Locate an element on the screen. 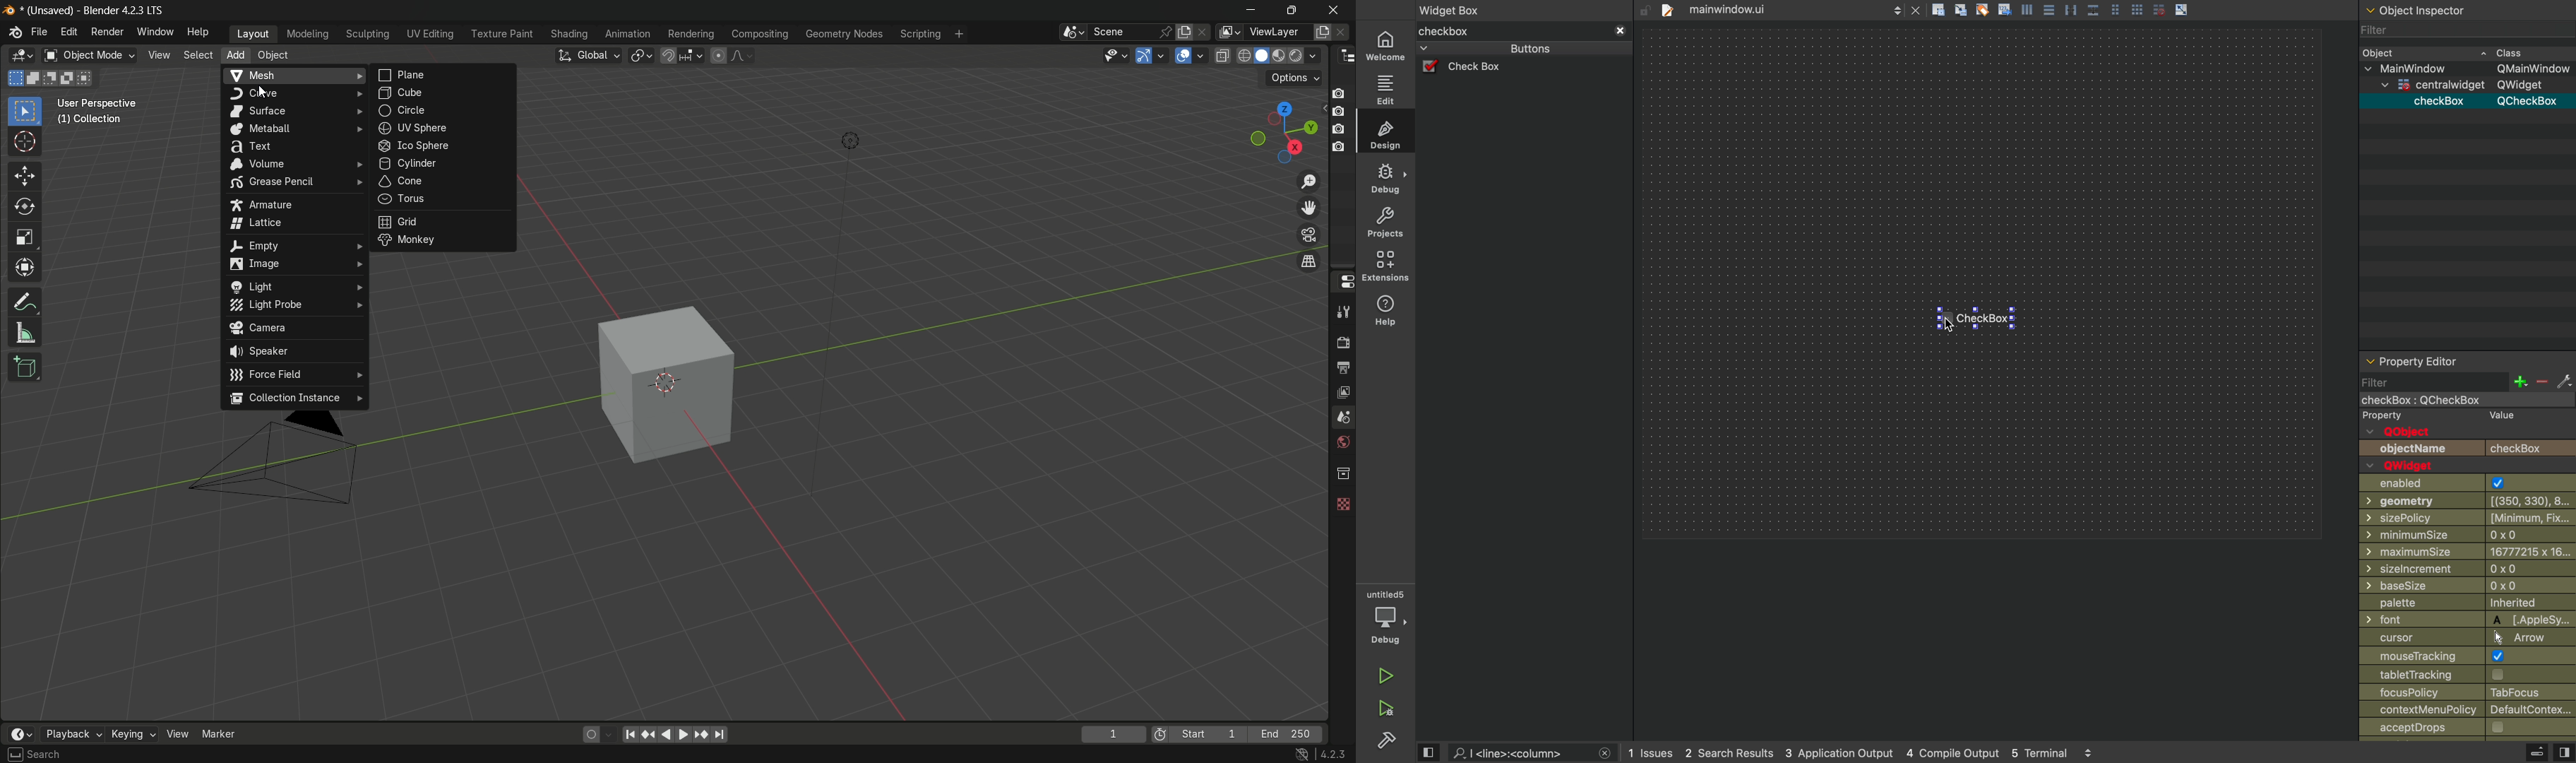  lattice is located at coordinates (294, 223).